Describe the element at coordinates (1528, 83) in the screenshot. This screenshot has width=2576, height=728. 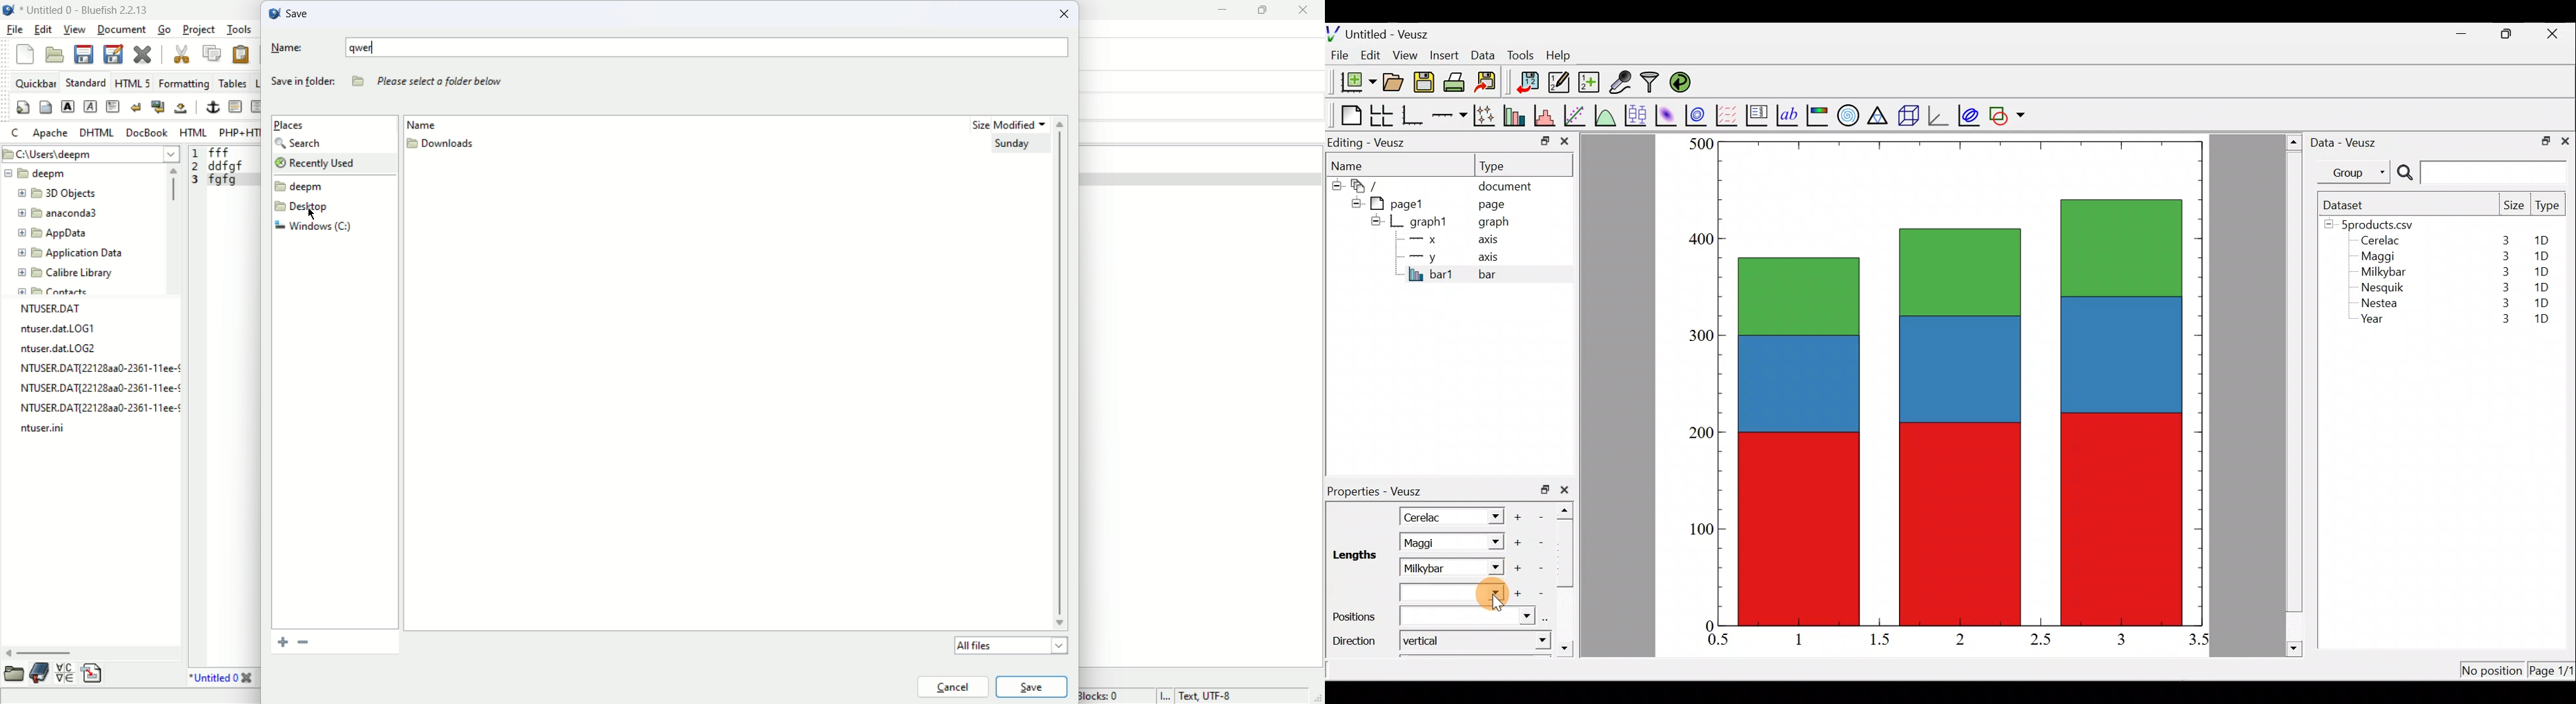
I see `Import data into veusz` at that location.